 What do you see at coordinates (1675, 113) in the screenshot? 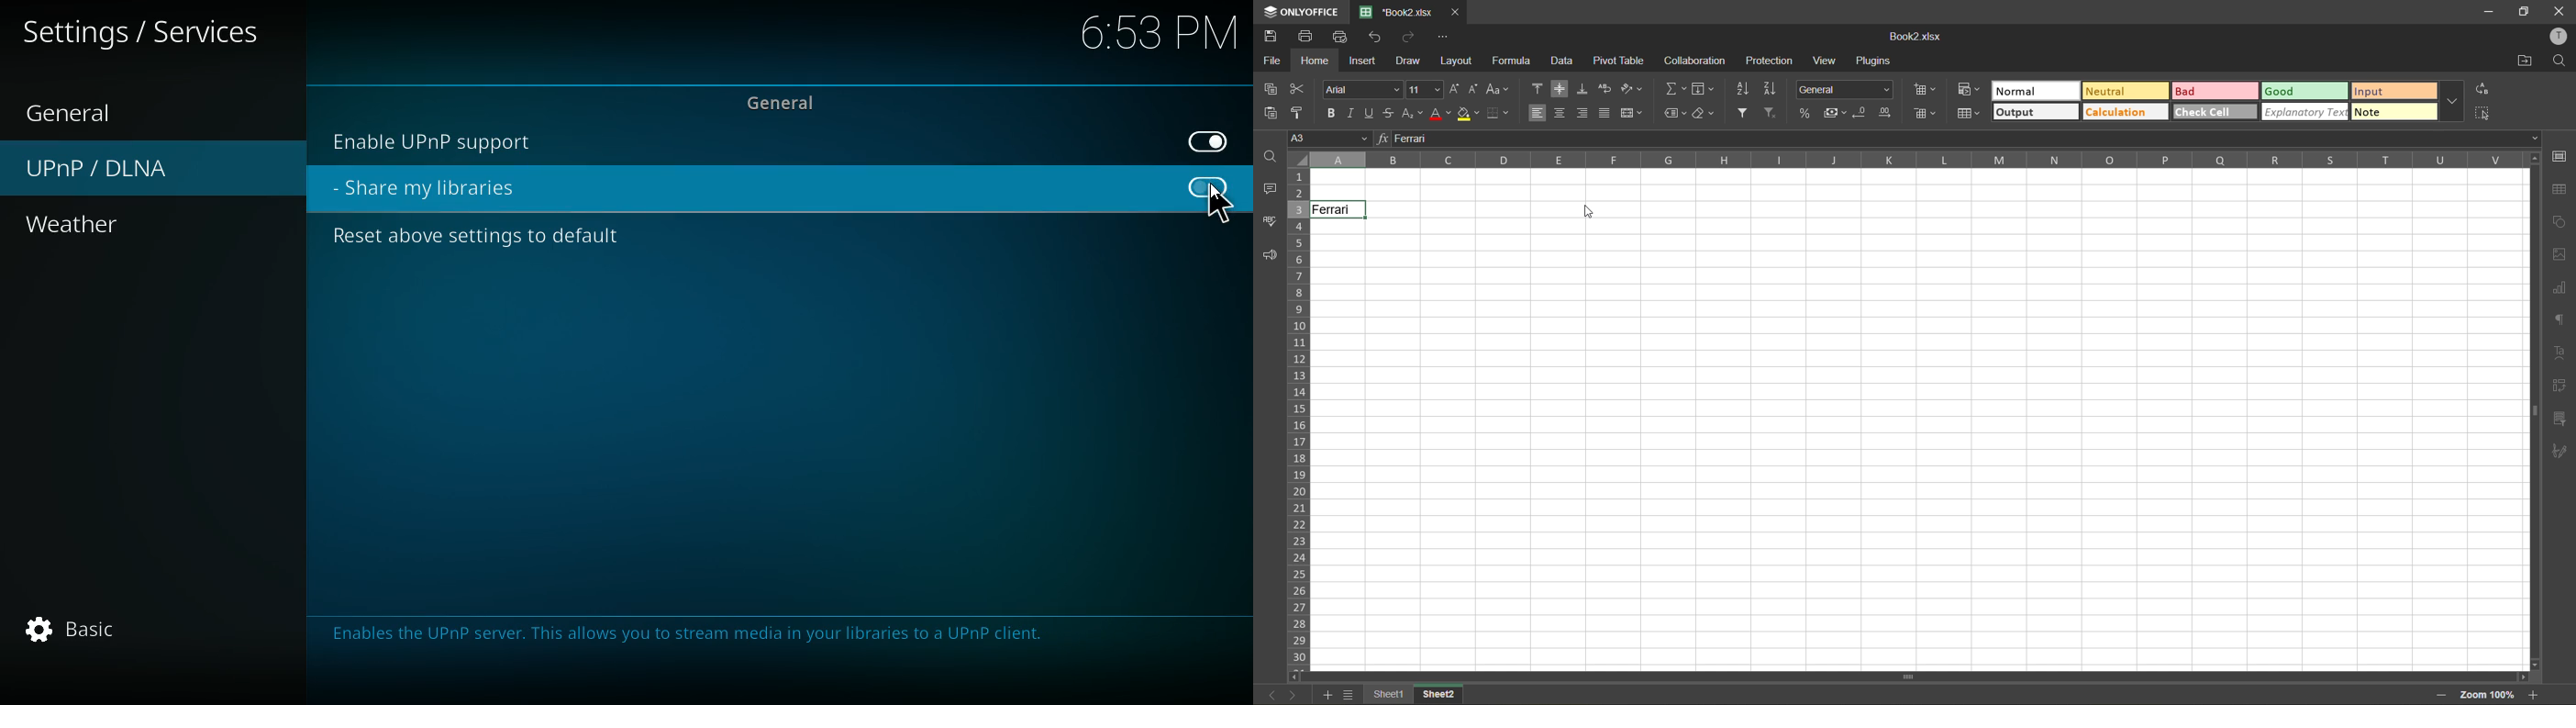
I see `named ranges` at bounding box center [1675, 113].